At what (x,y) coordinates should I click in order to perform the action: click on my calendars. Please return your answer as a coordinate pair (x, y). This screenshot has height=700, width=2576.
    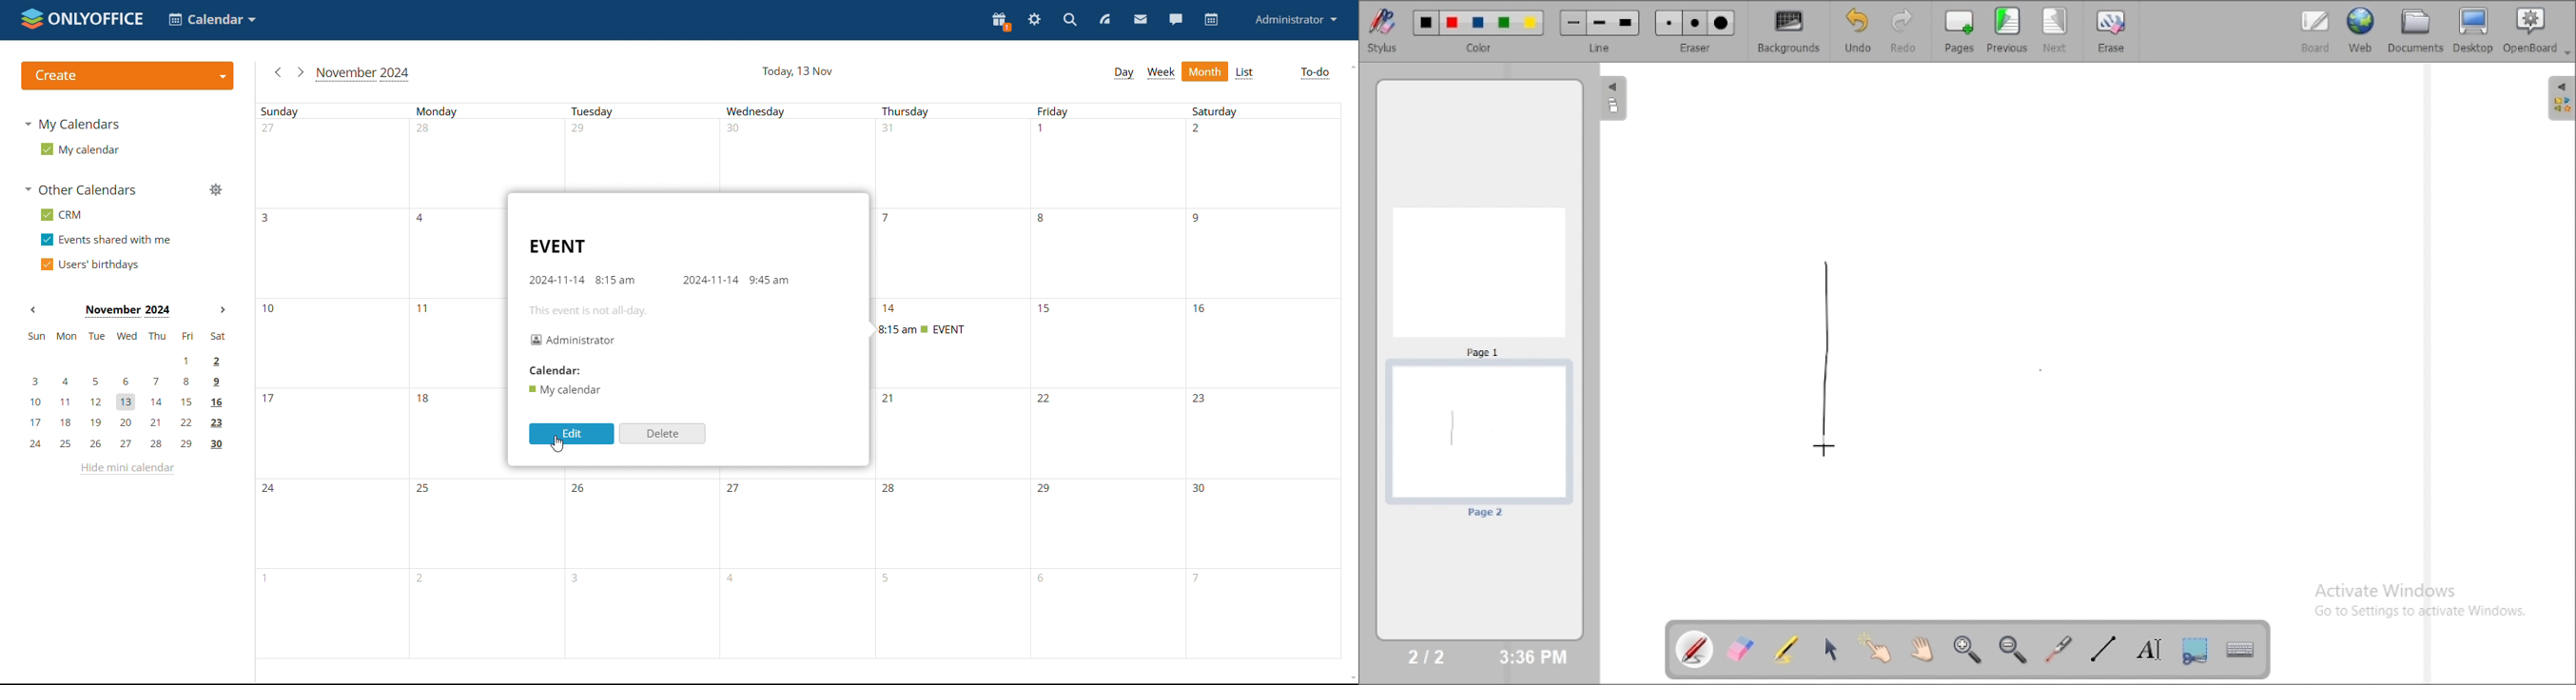
    Looking at the image, I should click on (74, 125).